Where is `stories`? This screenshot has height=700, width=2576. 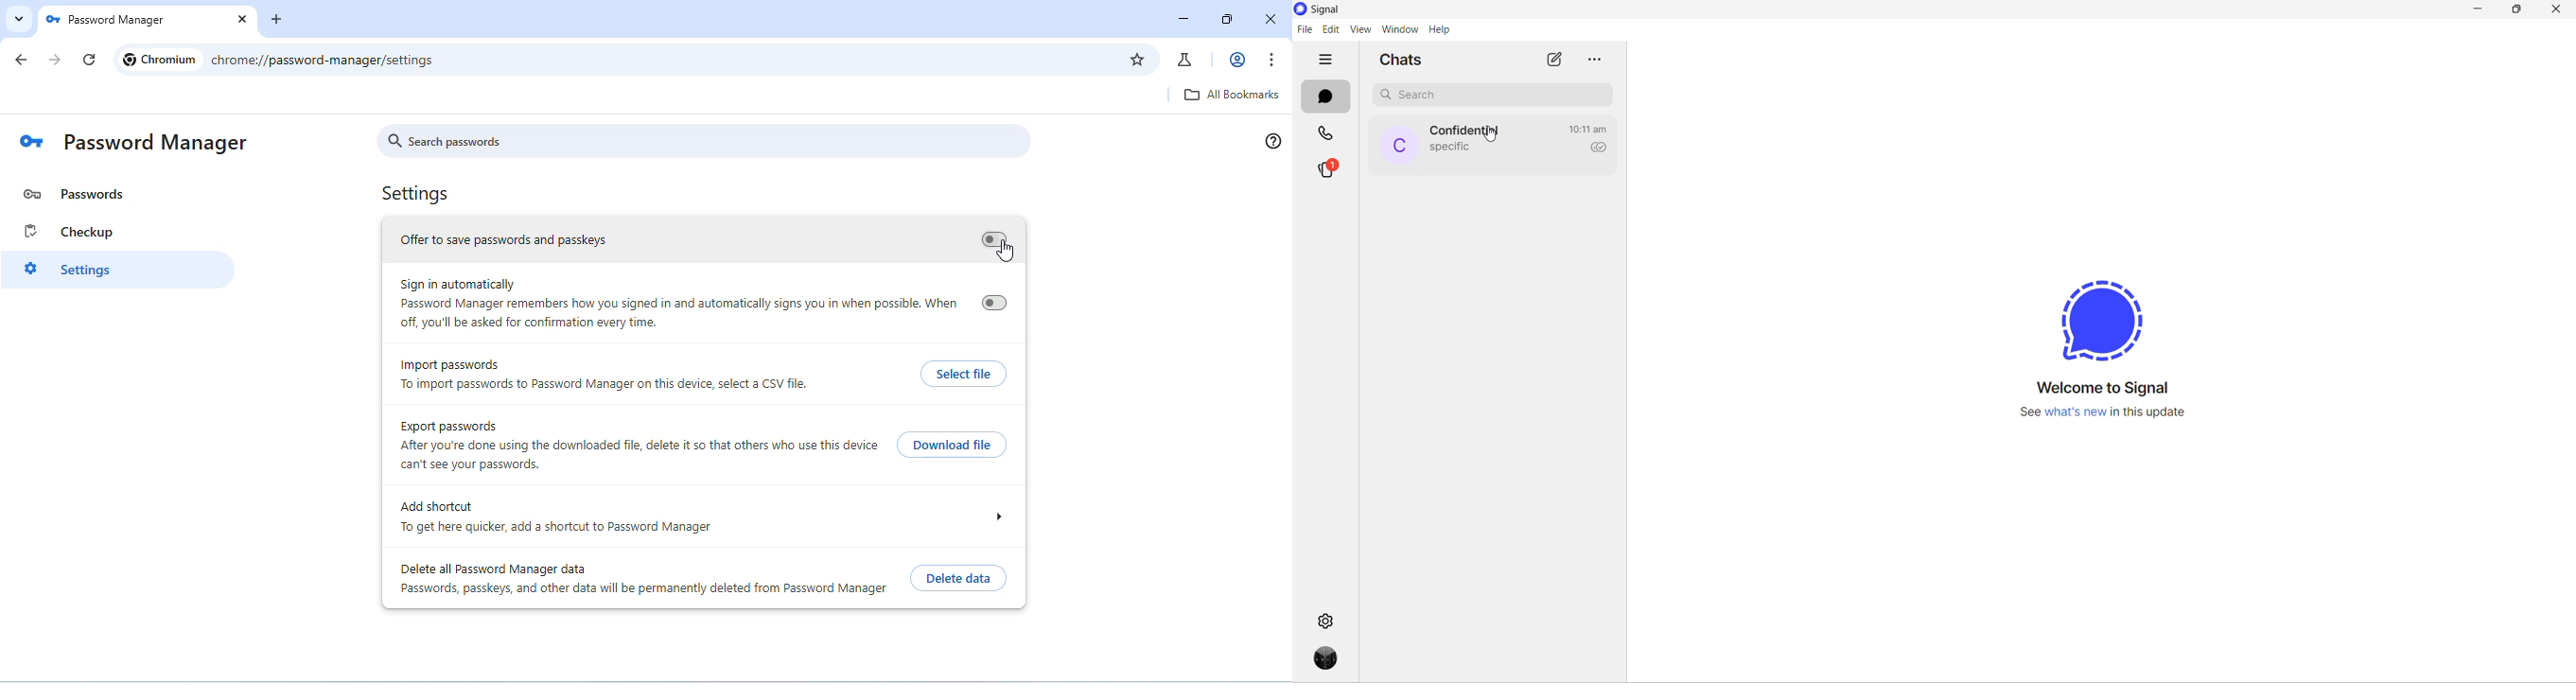
stories is located at coordinates (1328, 173).